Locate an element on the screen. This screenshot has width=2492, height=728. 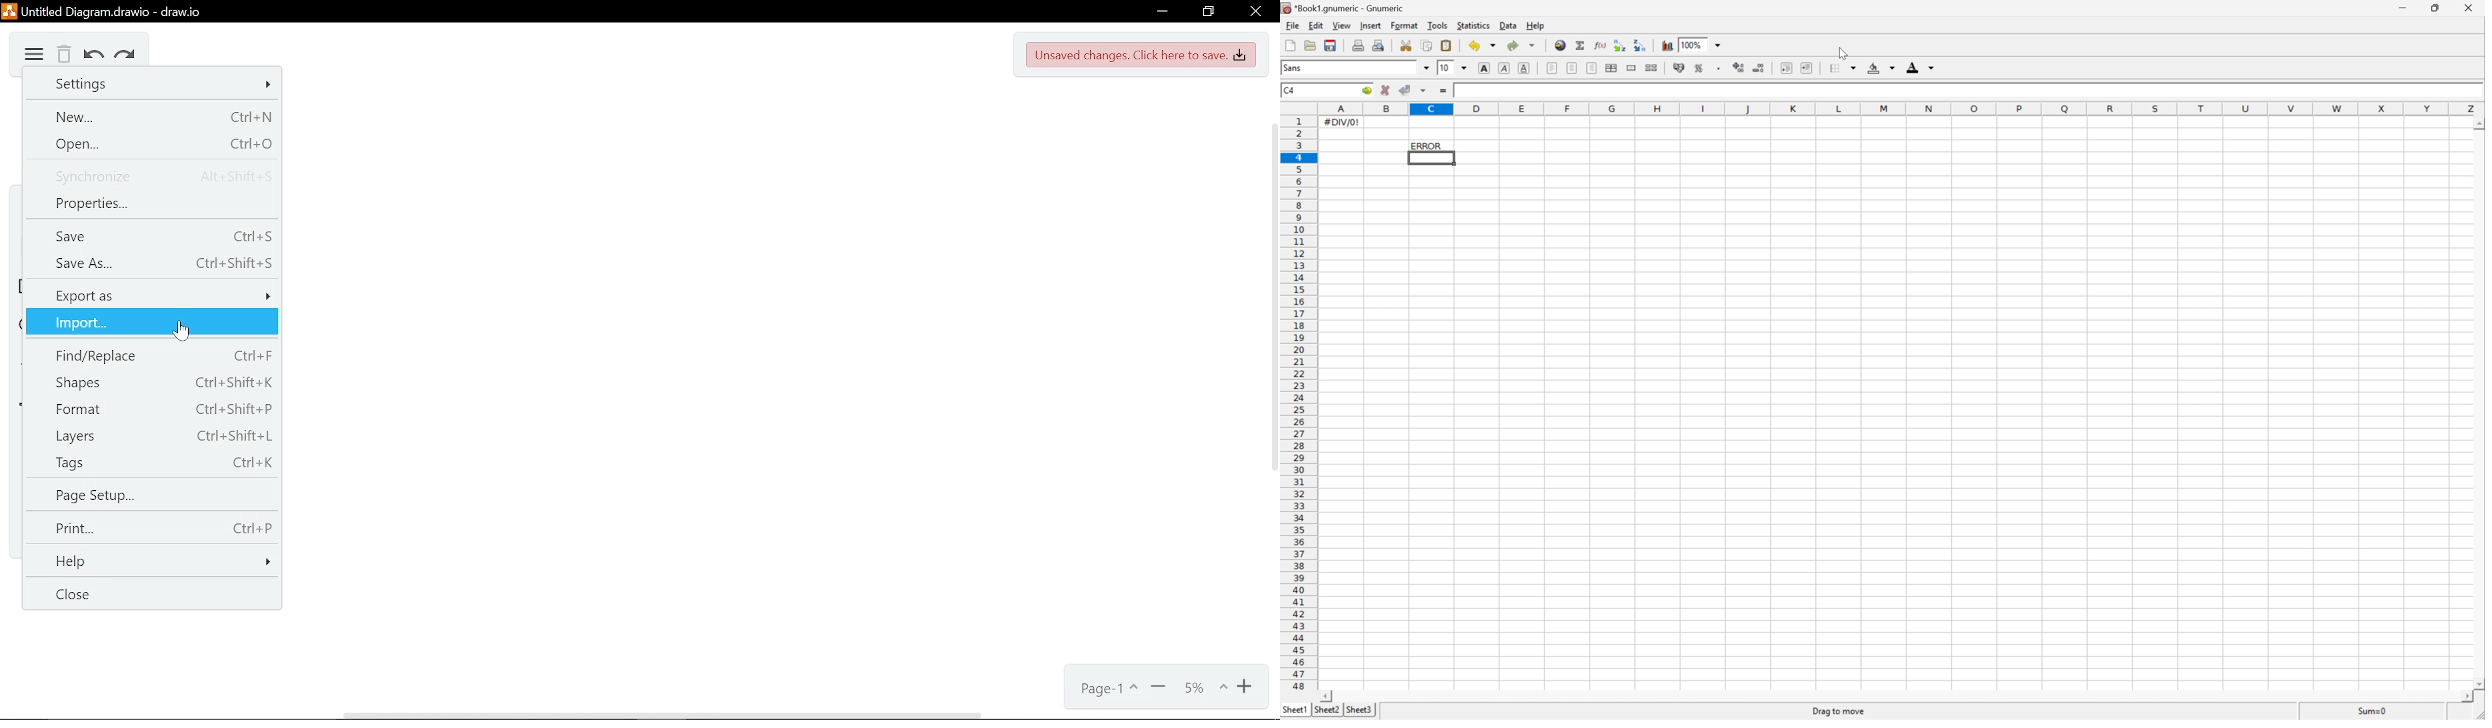
Tags (shortcut Ctrl+K) is located at coordinates (150, 463).